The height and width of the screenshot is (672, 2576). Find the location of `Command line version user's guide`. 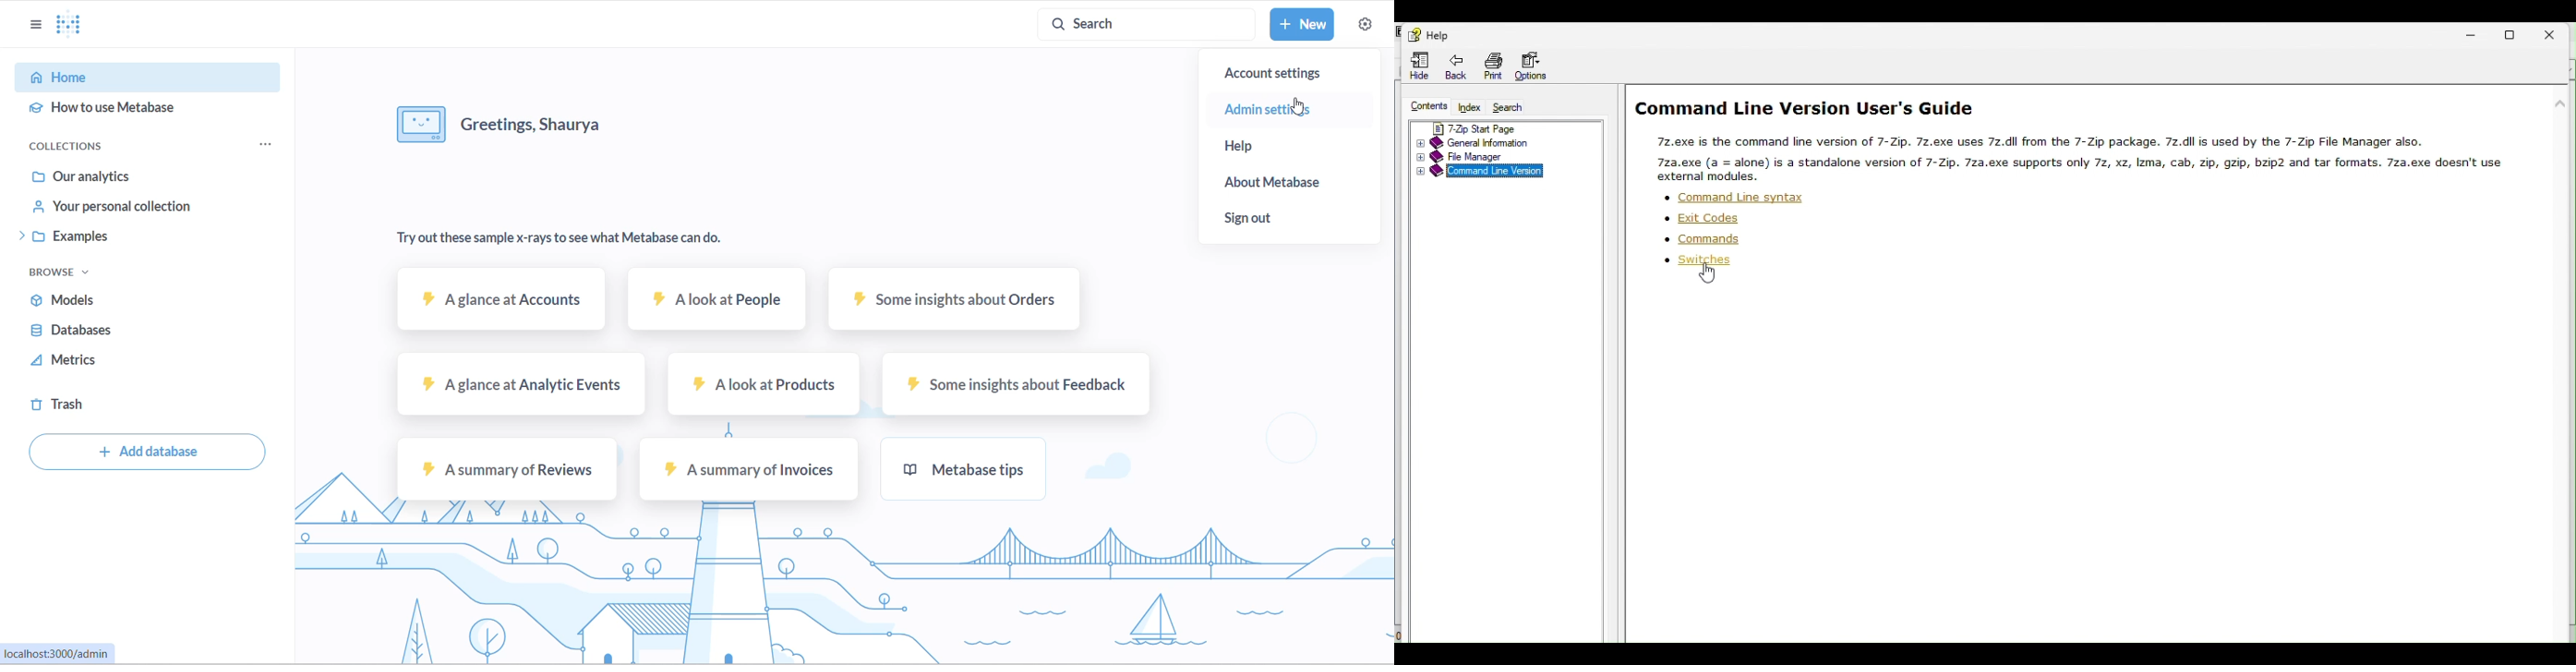

Command line version user's guide is located at coordinates (1809, 107).